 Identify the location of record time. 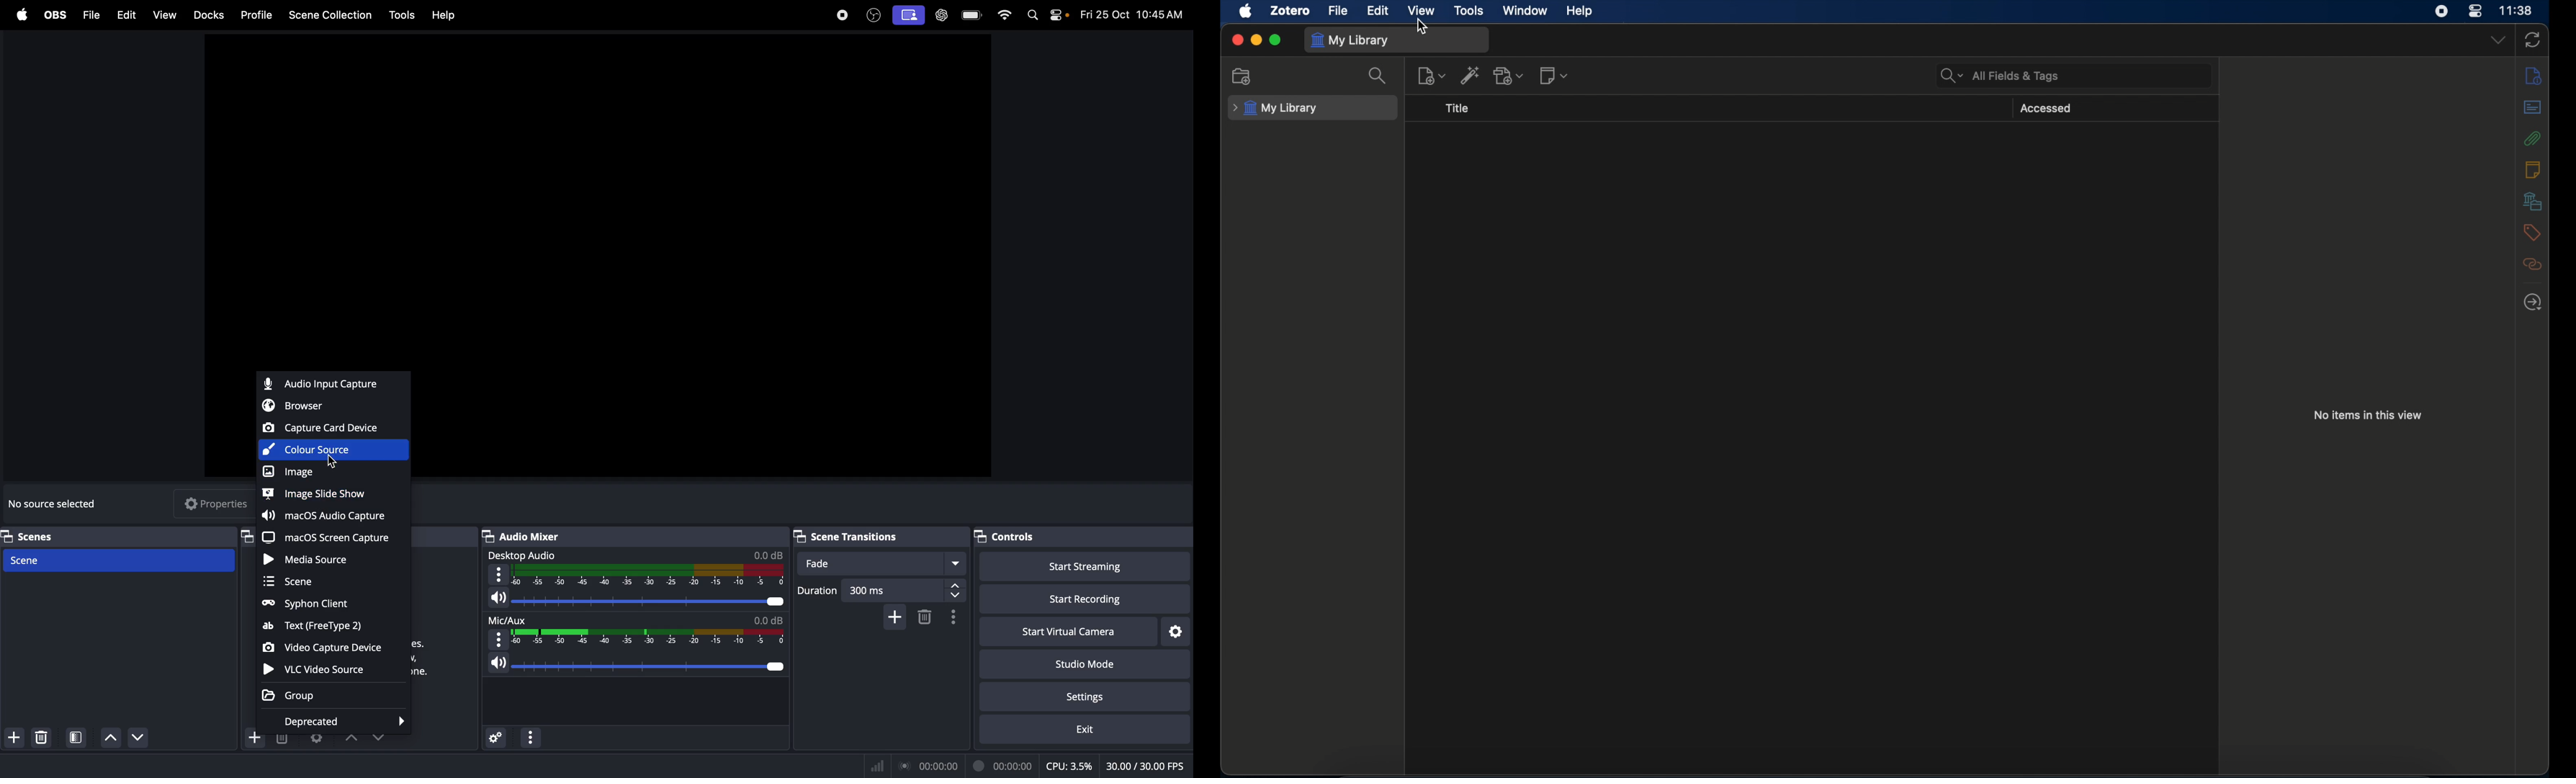
(968, 765).